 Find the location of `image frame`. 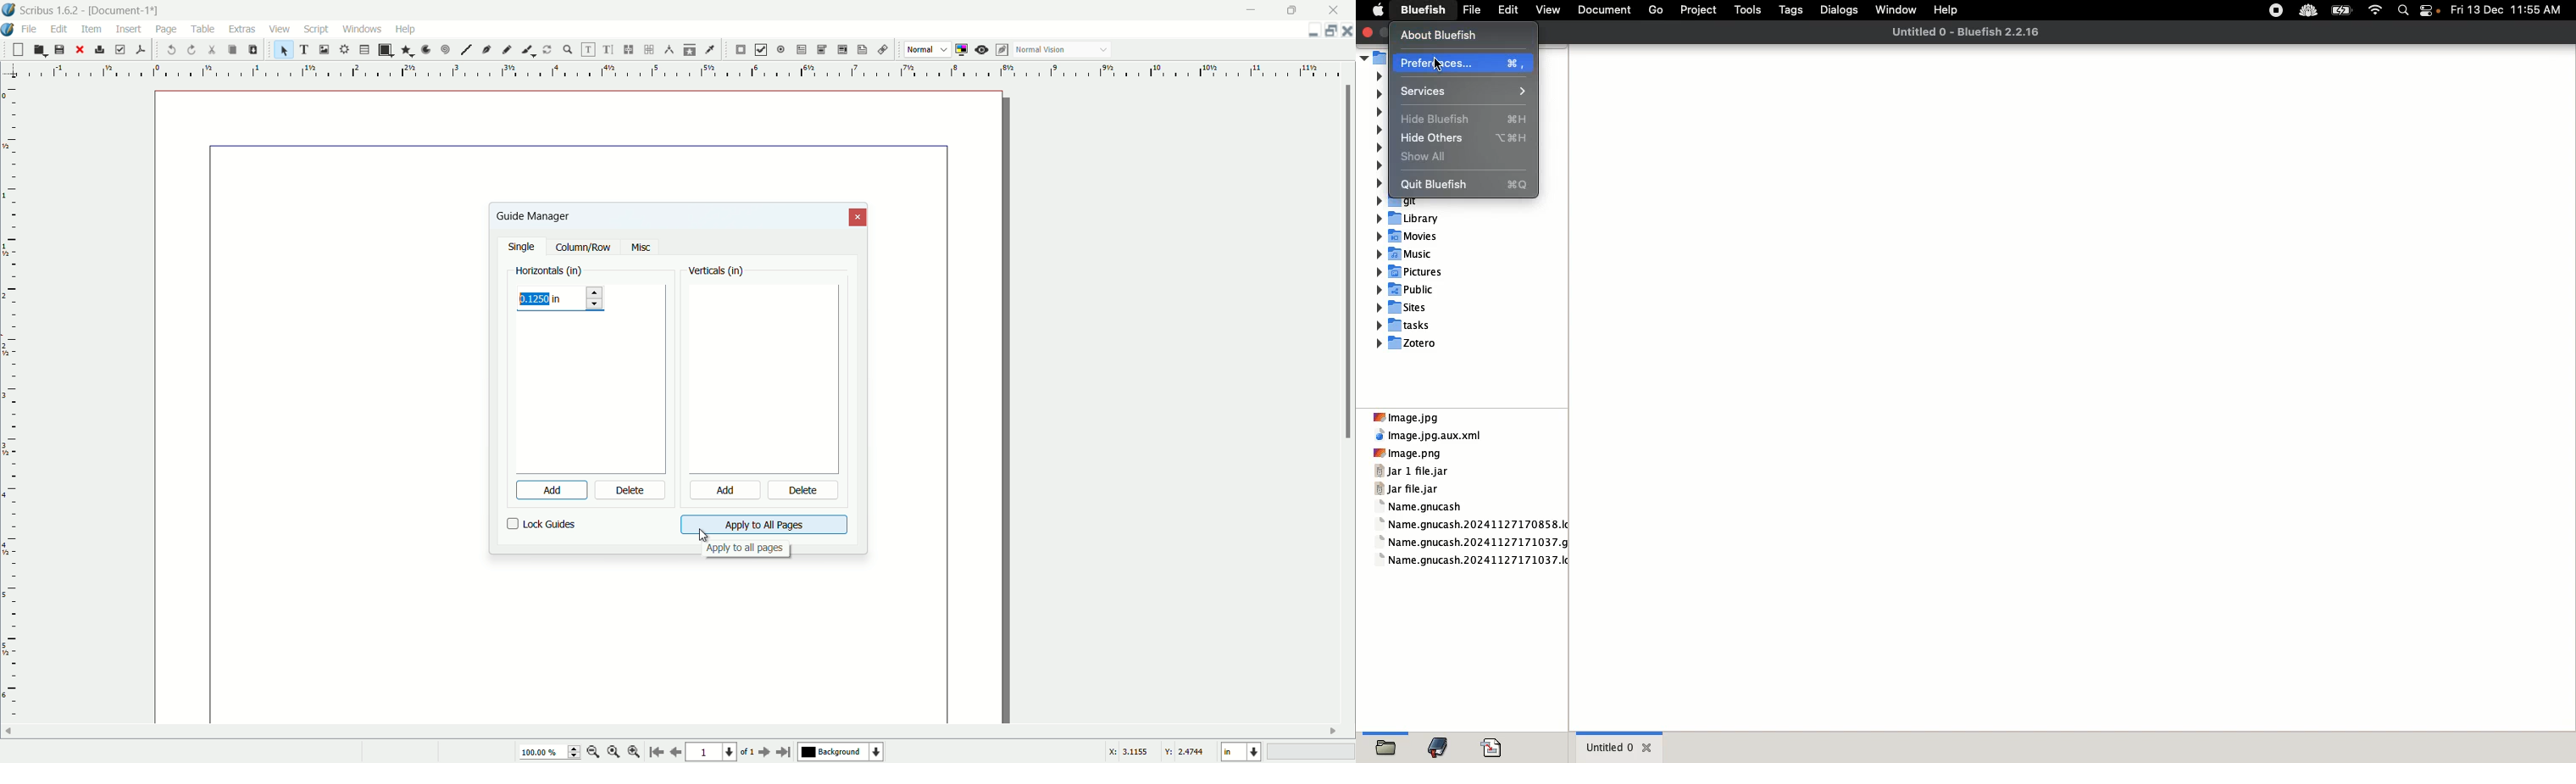

image frame is located at coordinates (323, 49).